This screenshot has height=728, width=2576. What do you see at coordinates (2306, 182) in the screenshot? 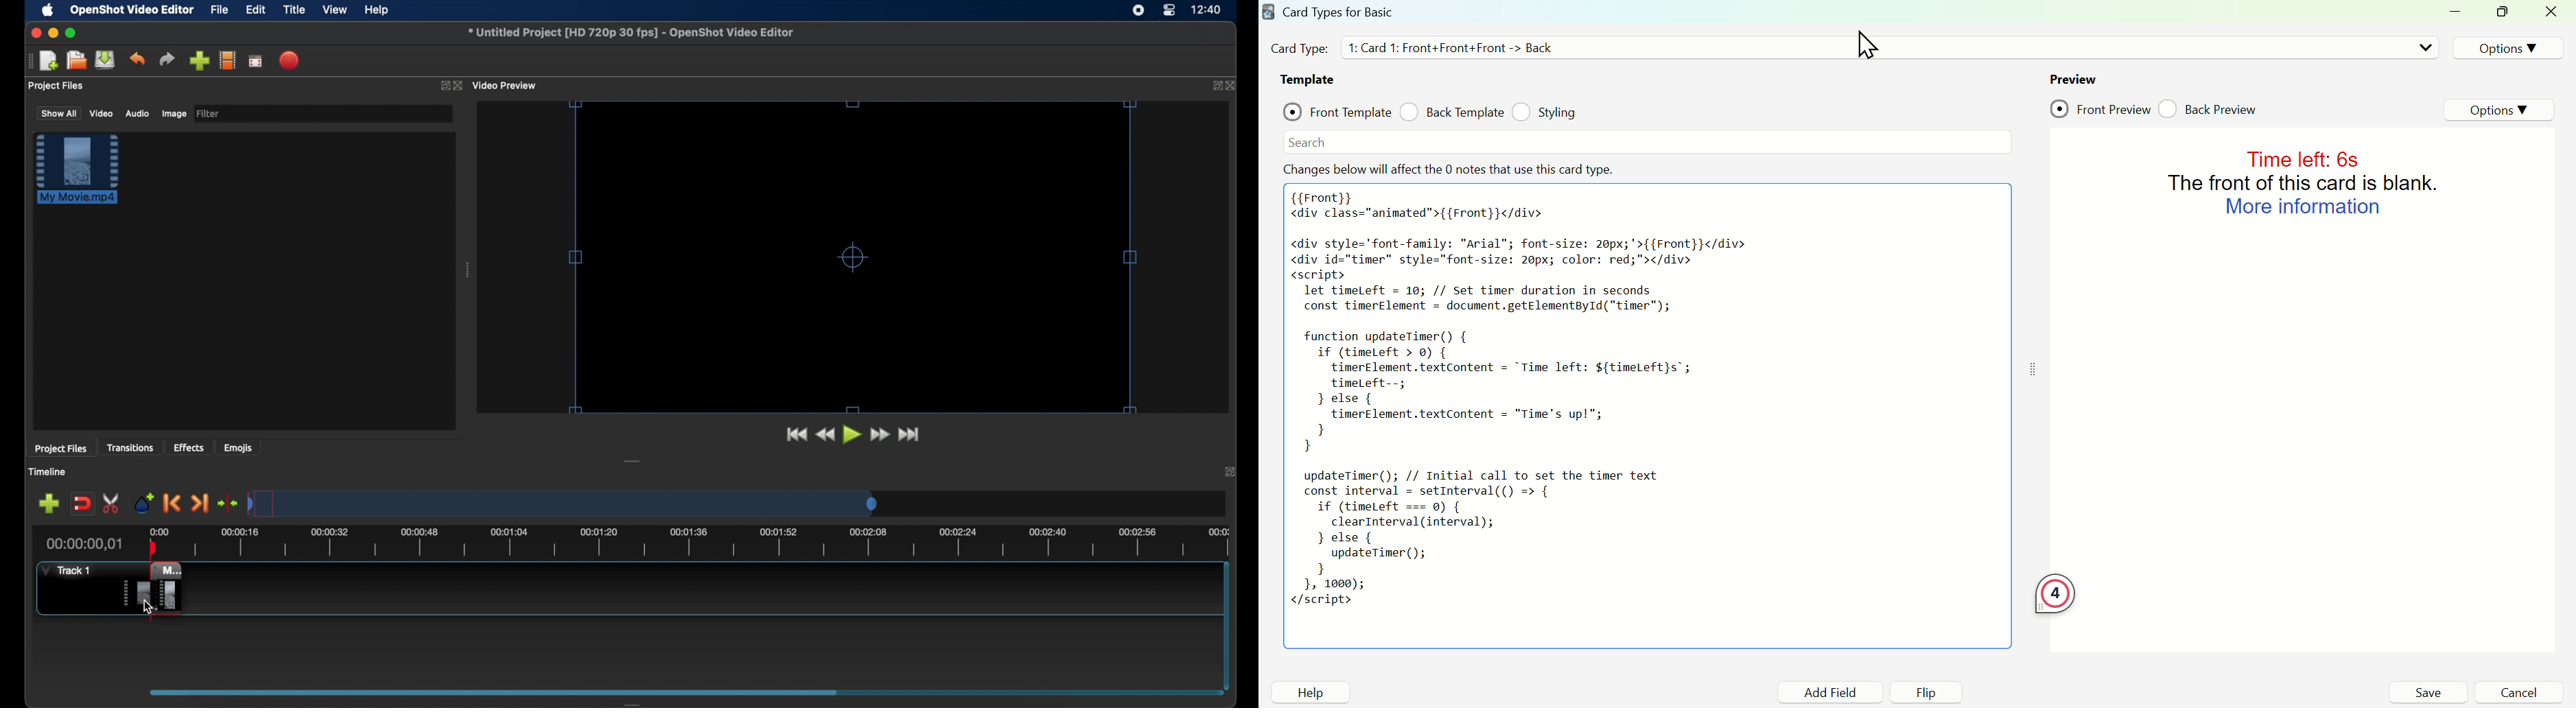
I see `The front of this card is blank.` at bounding box center [2306, 182].